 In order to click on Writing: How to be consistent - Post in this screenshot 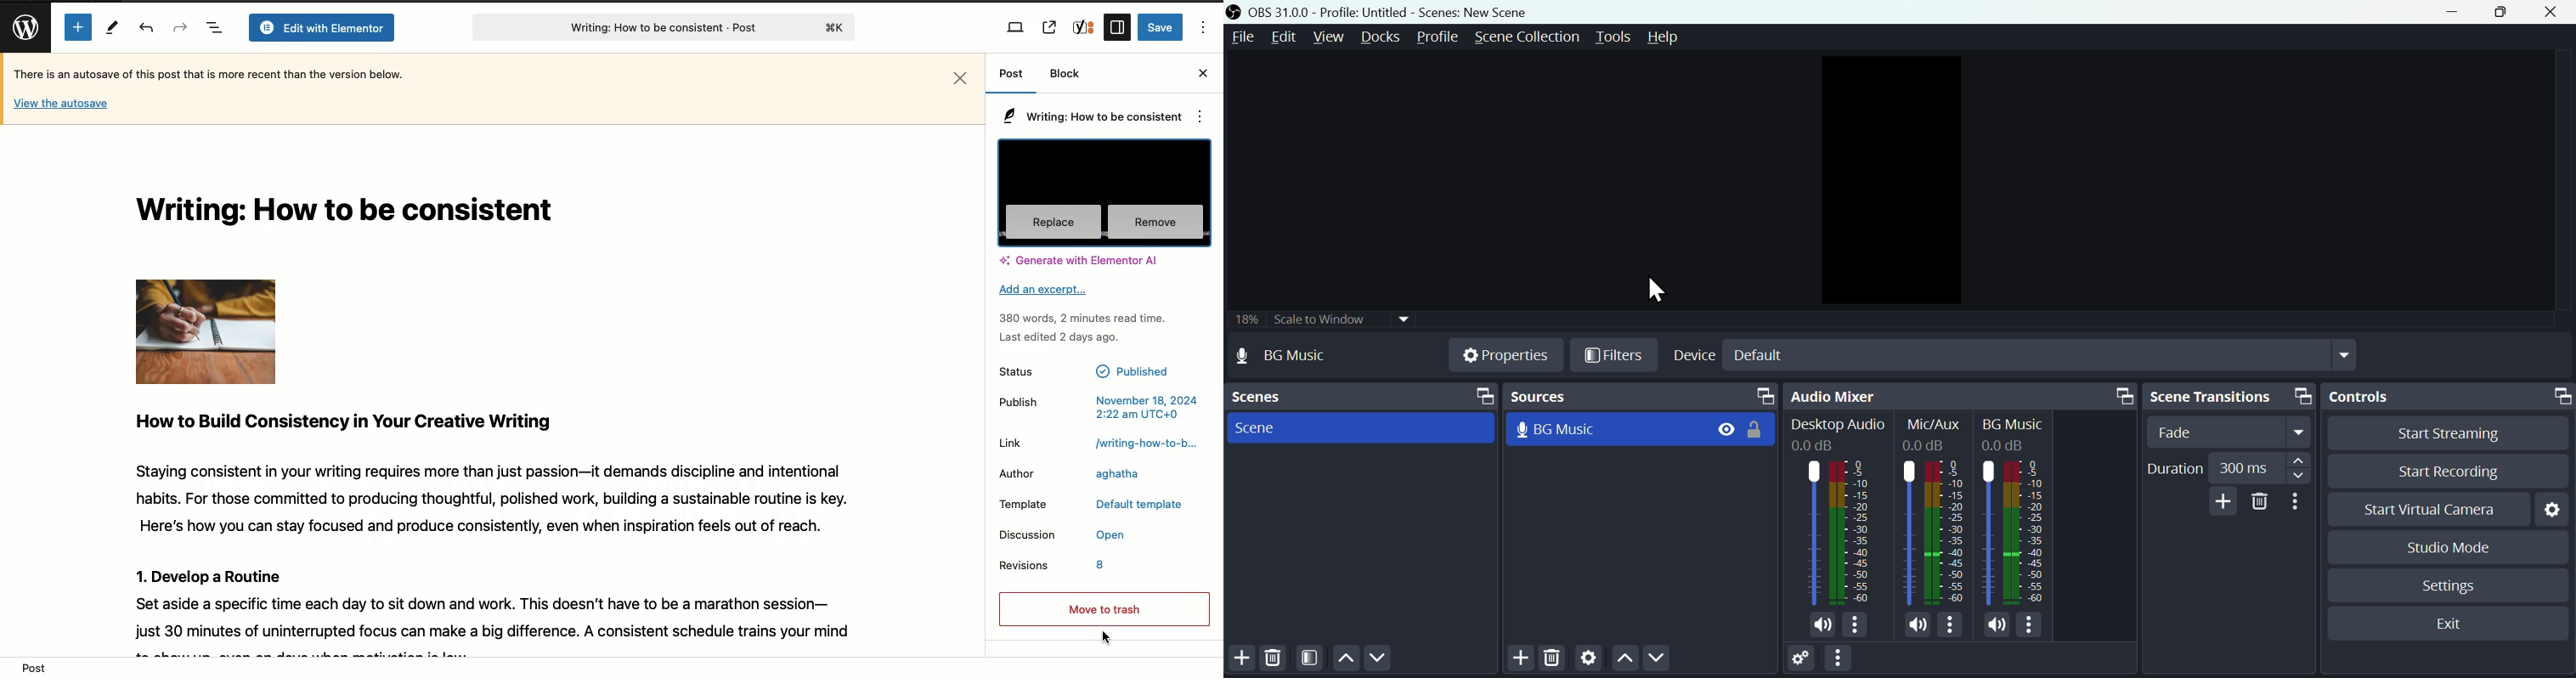, I will do `click(659, 27)`.